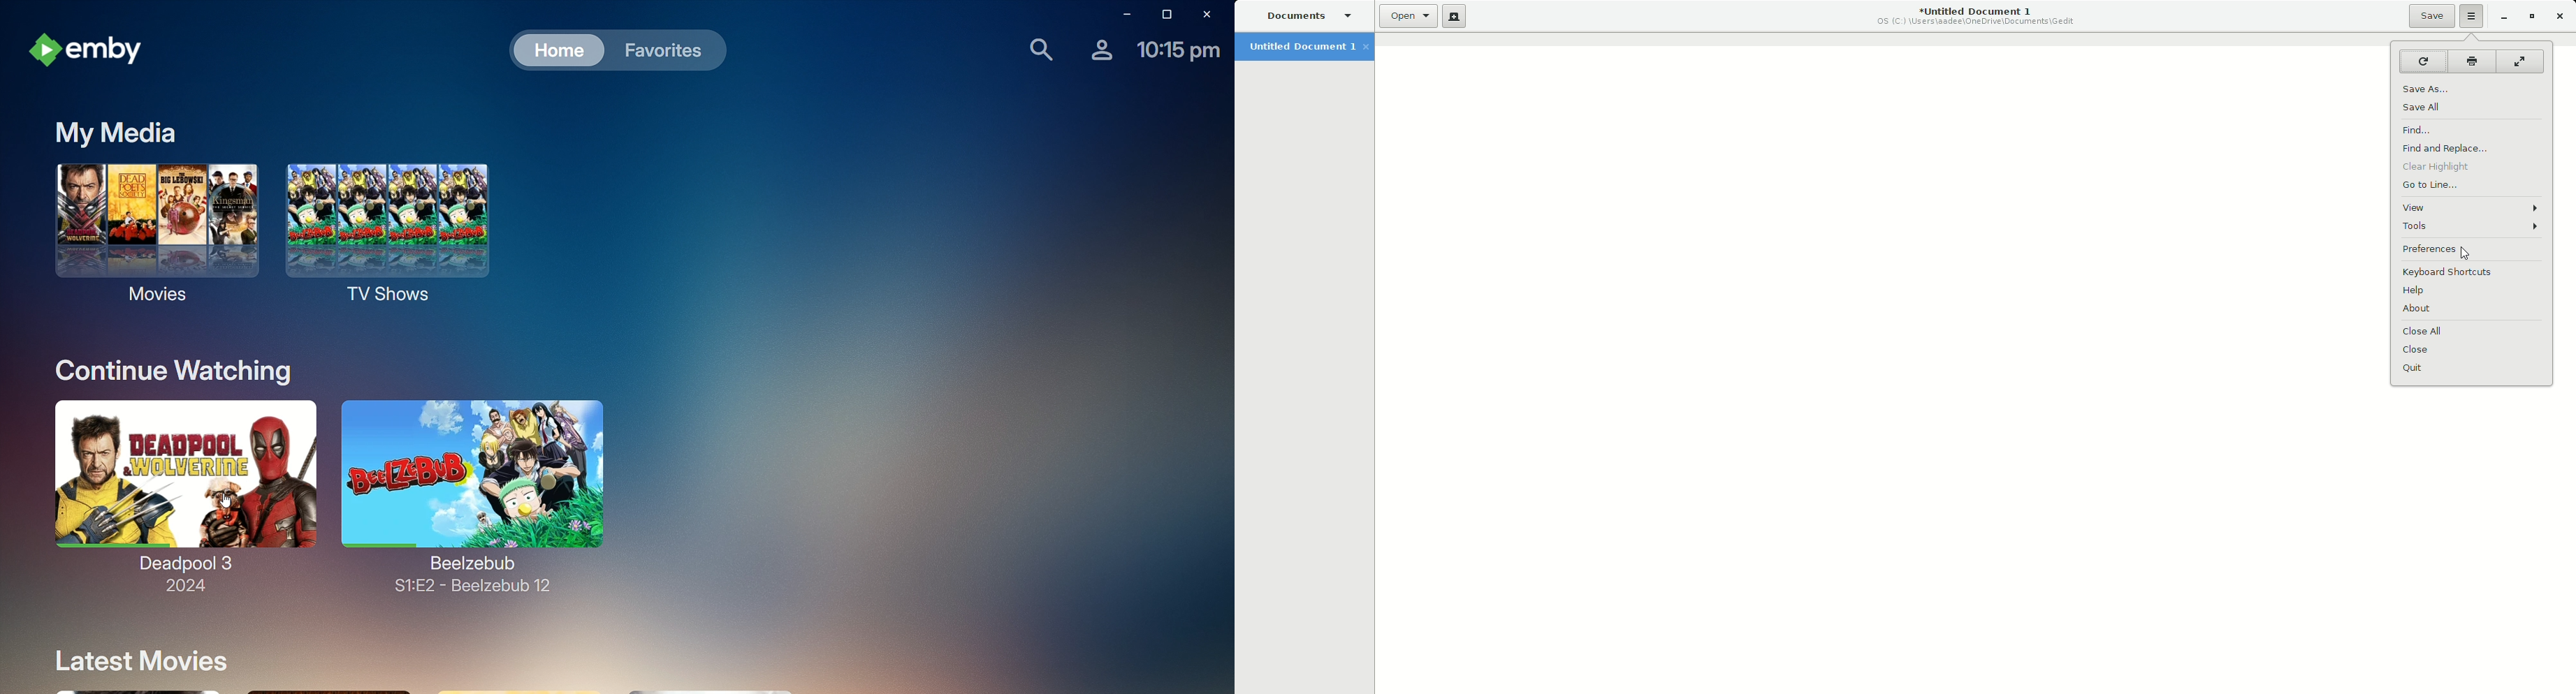 The width and height of the screenshot is (2576, 700). Describe the element at coordinates (2467, 254) in the screenshot. I see `cursor` at that location.